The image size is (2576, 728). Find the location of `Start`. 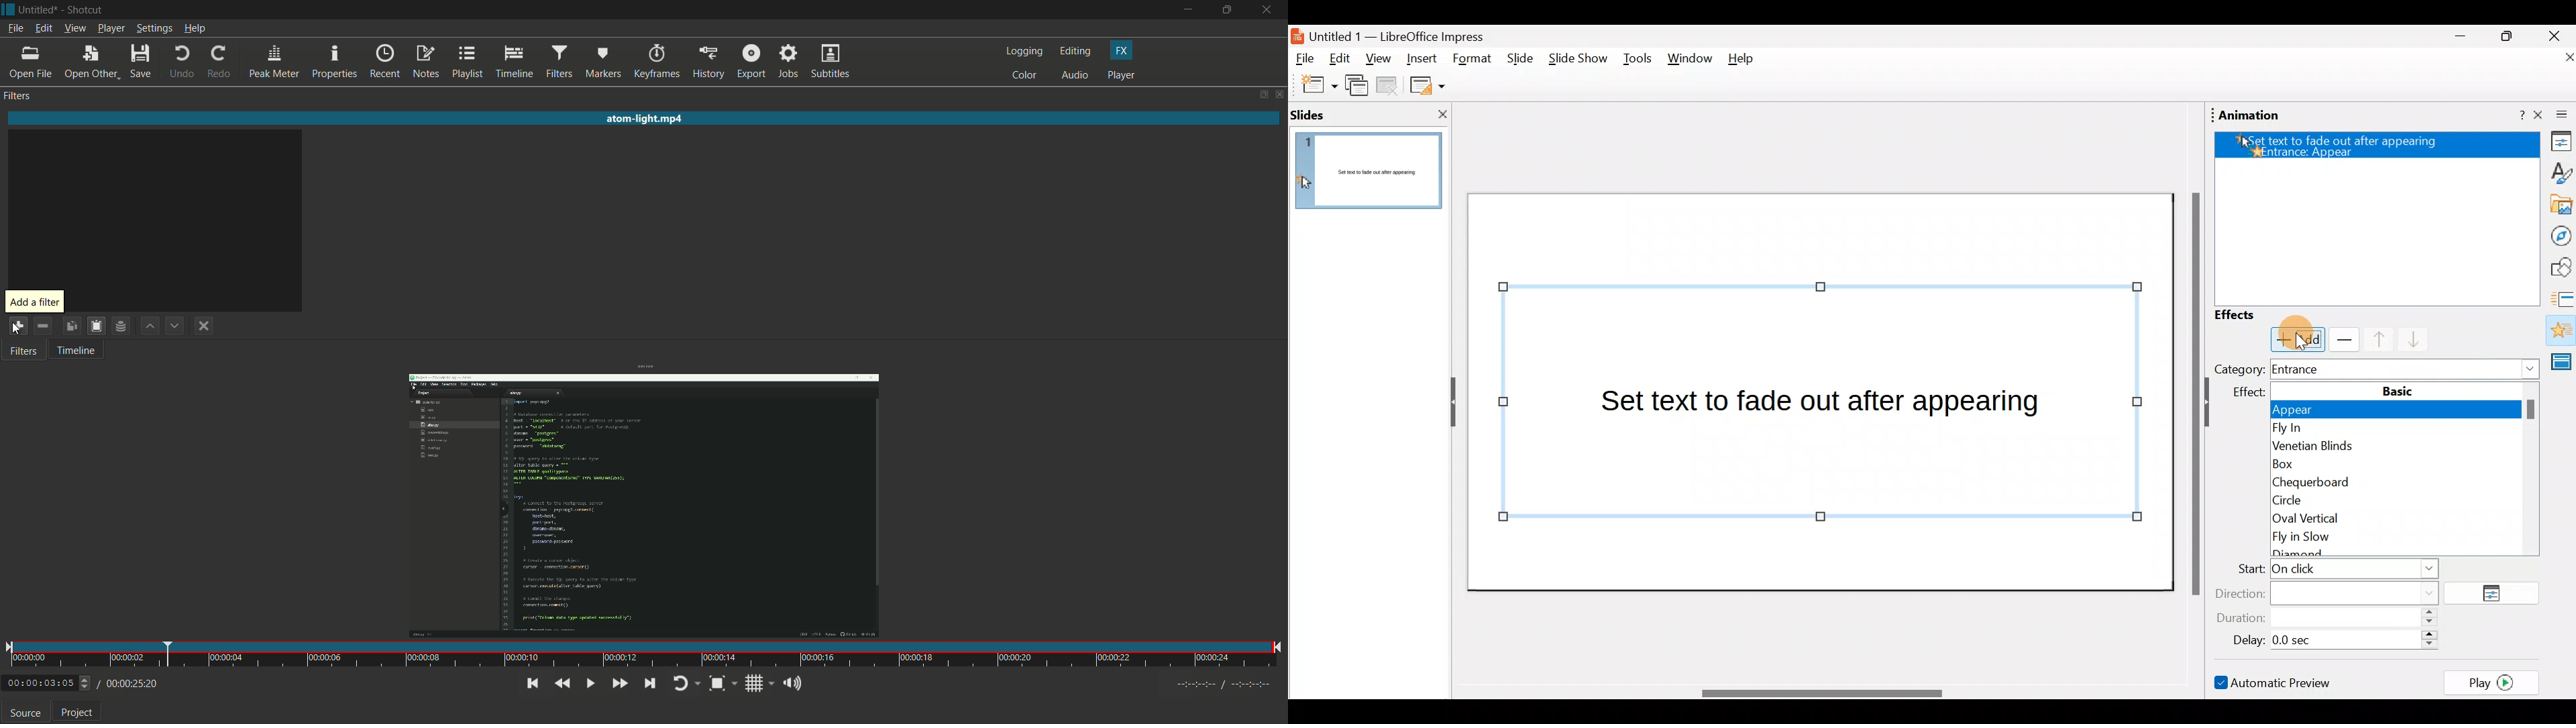

Start is located at coordinates (2334, 570).